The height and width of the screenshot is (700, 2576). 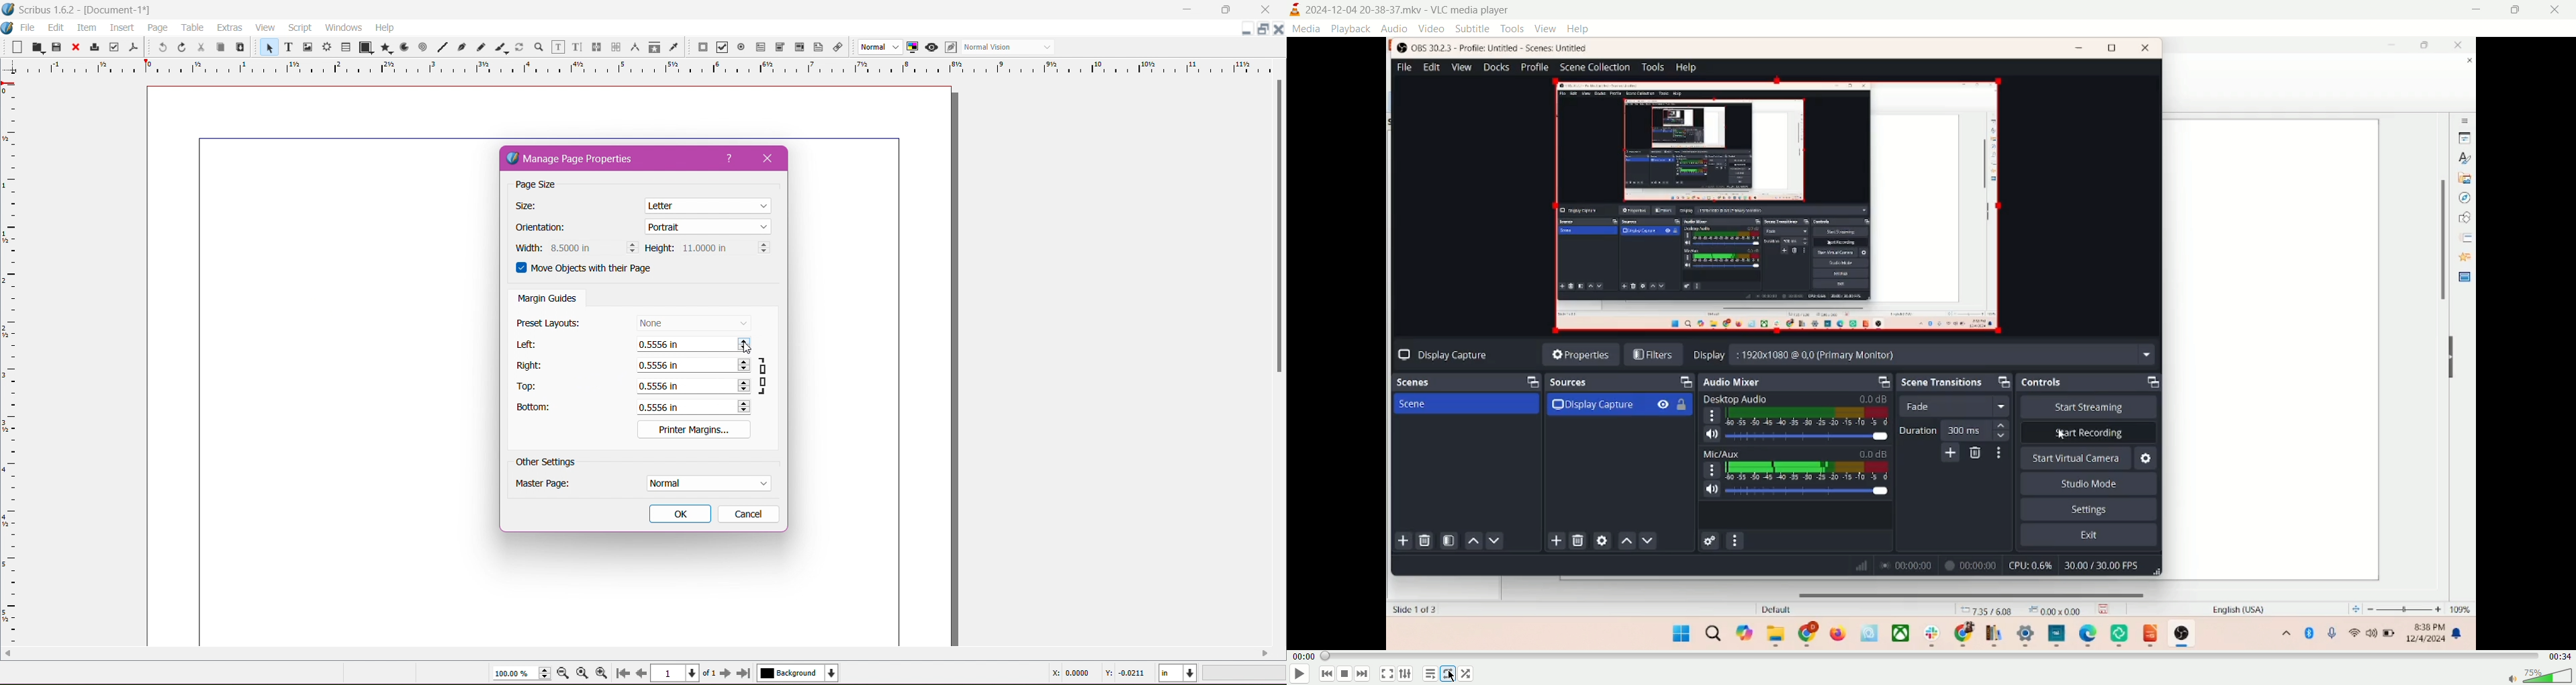 I want to click on Set Page Orientation, so click(x=708, y=226).